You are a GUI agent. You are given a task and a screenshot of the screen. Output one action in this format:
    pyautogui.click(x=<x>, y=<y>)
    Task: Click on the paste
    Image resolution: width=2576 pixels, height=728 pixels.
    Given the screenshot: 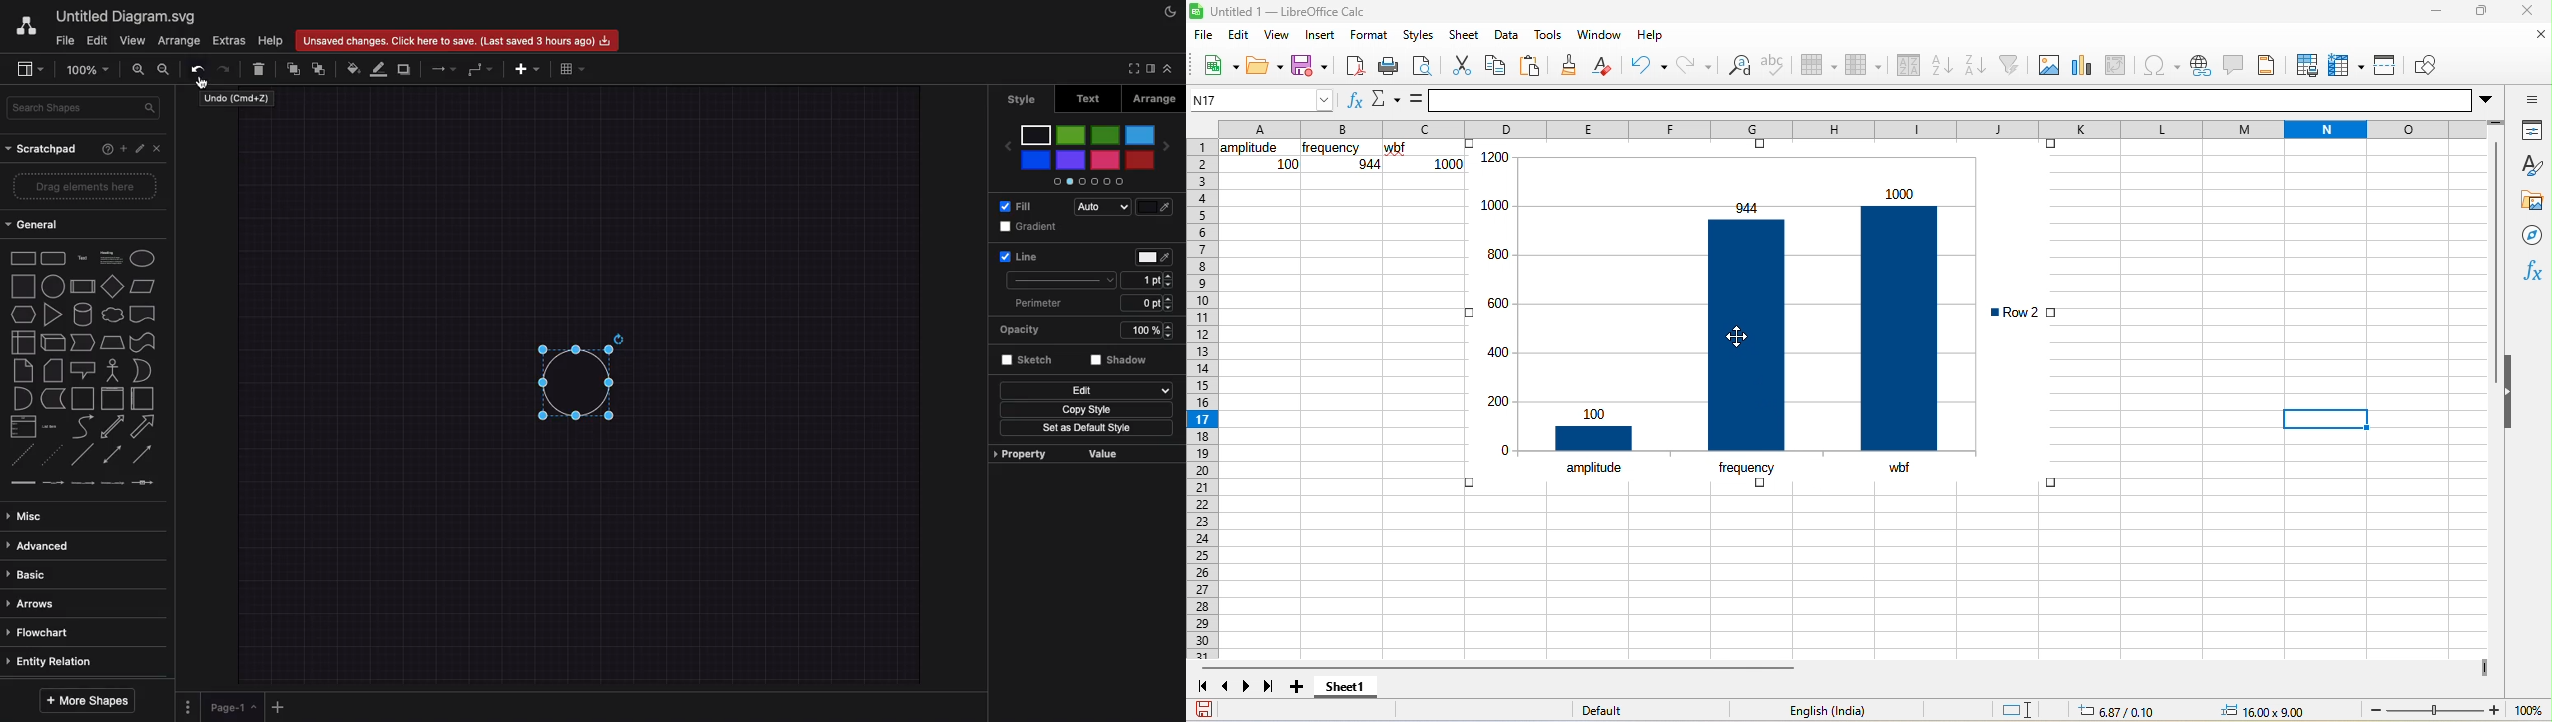 What is the action you would take?
    pyautogui.click(x=1531, y=67)
    